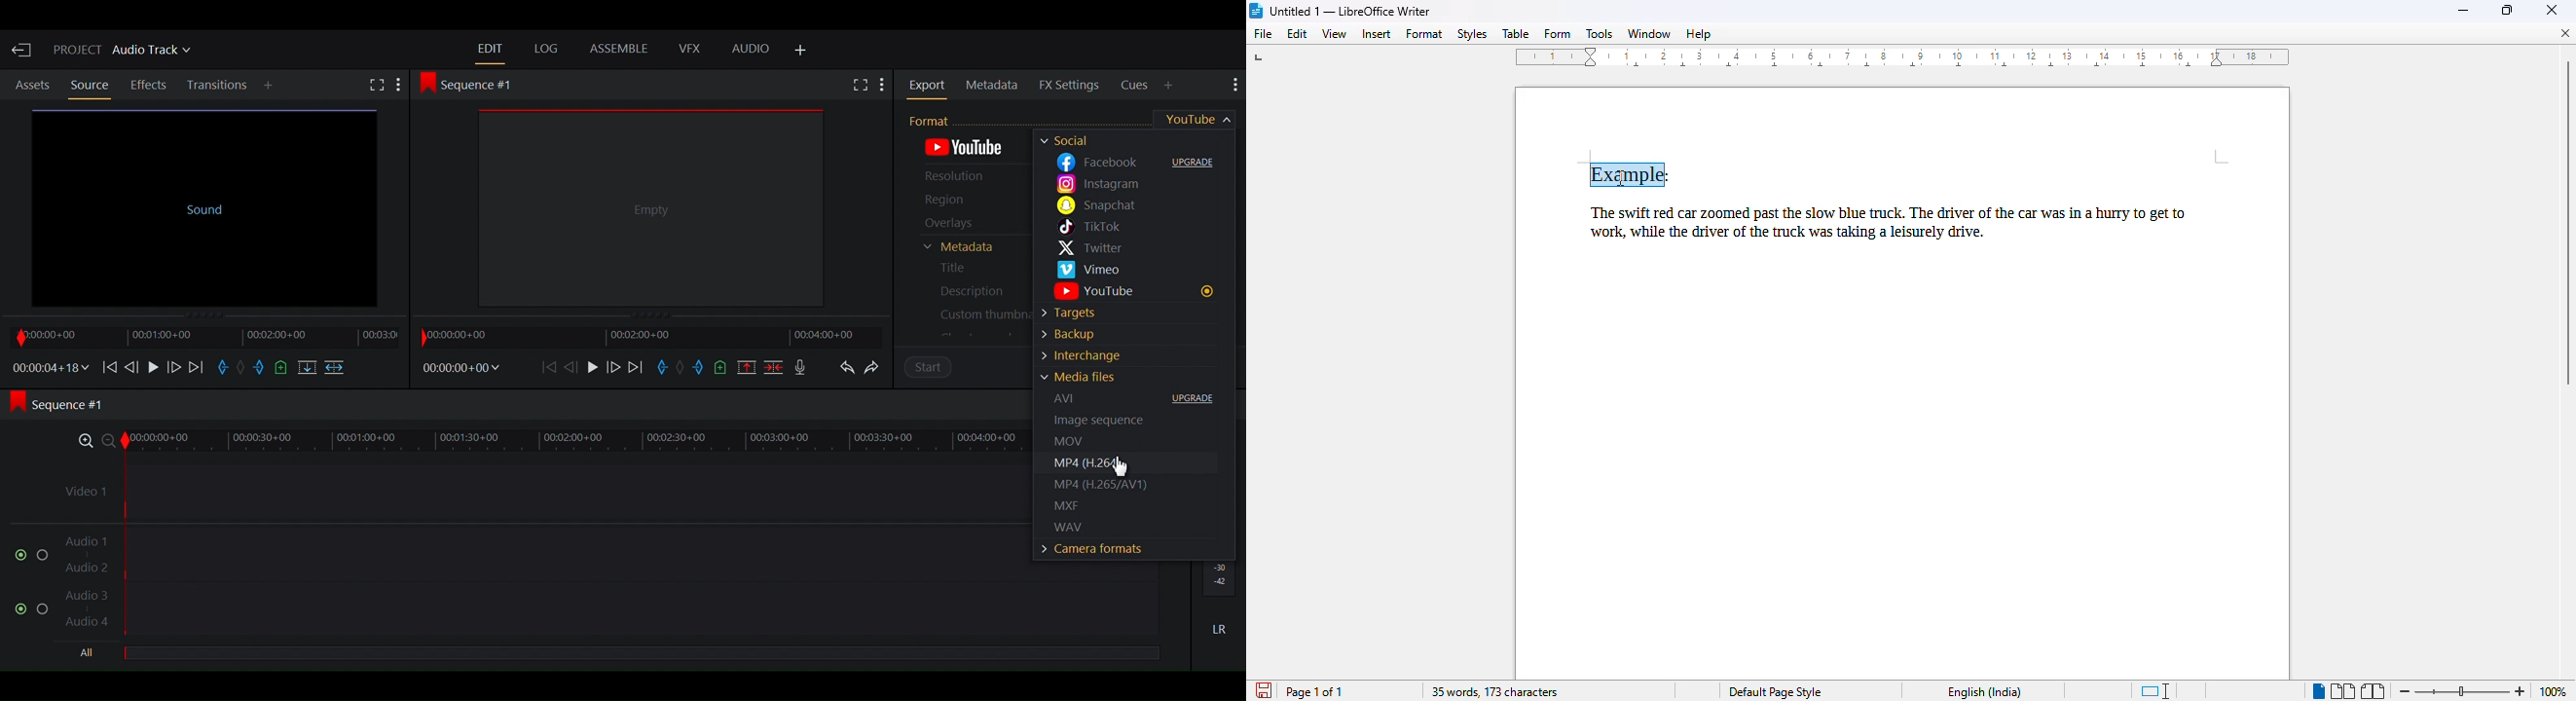 This screenshot has height=728, width=2576. Describe the element at coordinates (1136, 550) in the screenshot. I see `Camera Formats` at that location.